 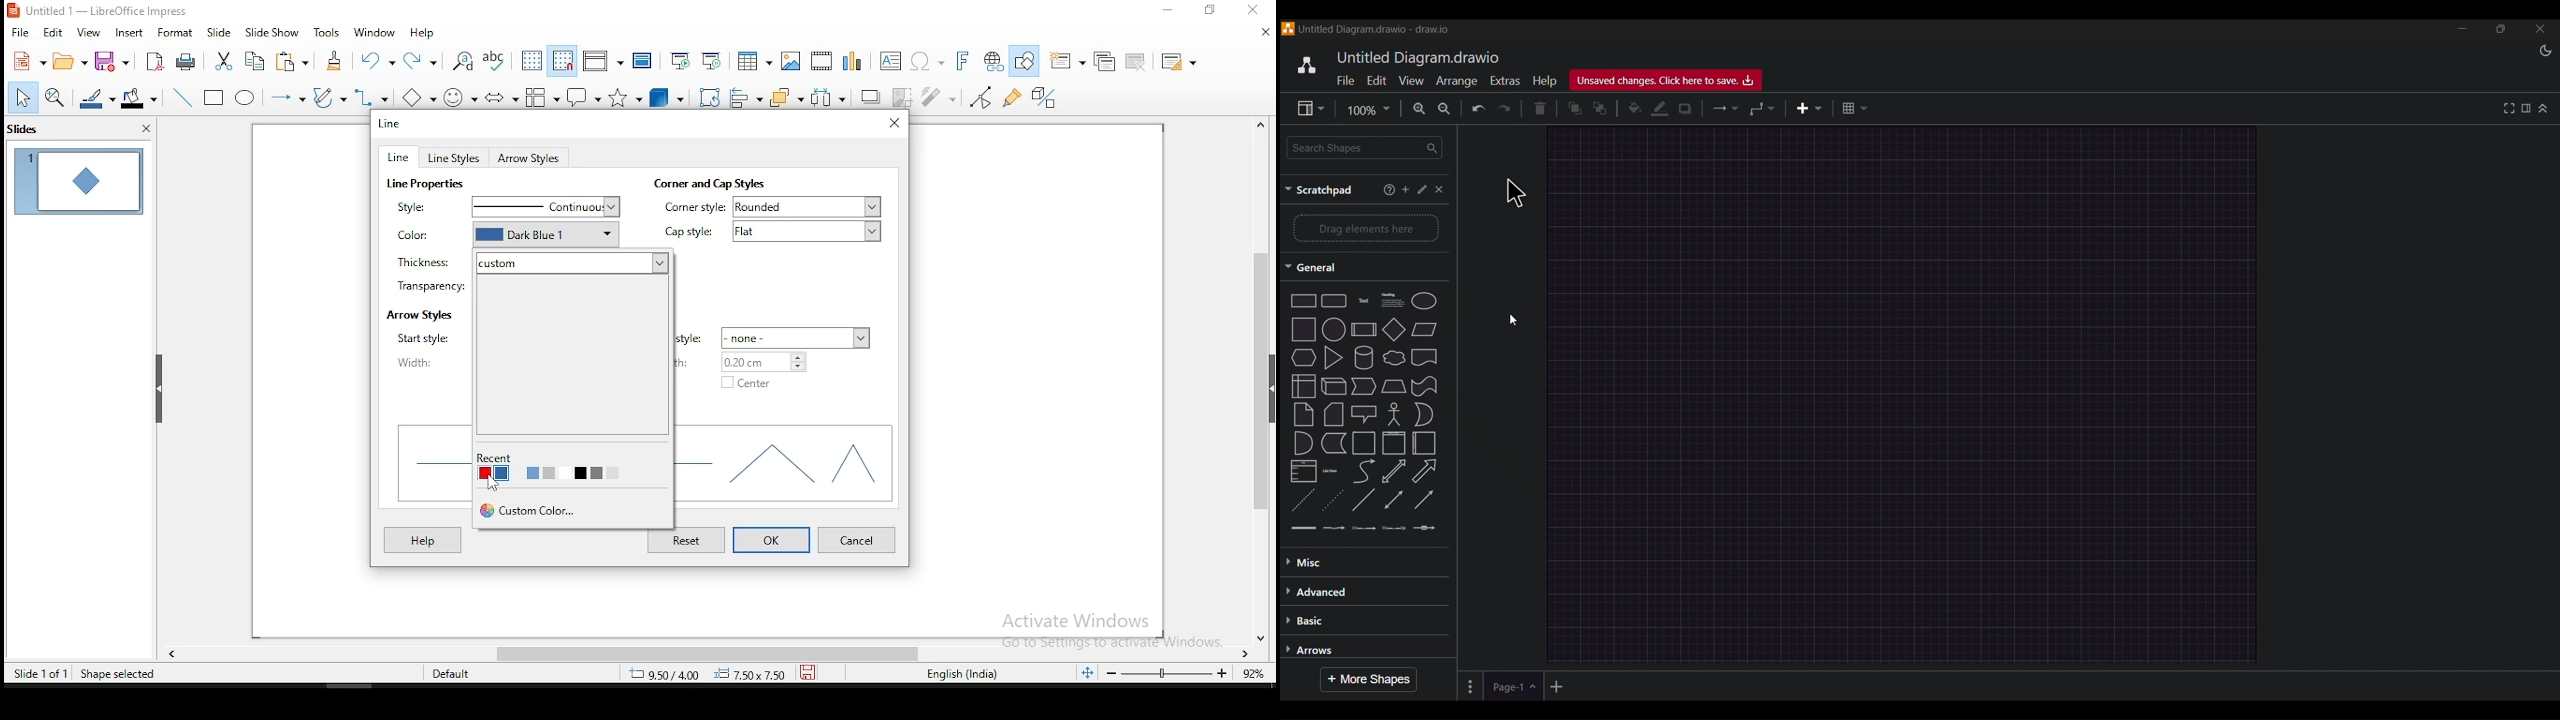 What do you see at coordinates (747, 383) in the screenshot?
I see `center` at bounding box center [747, 383].